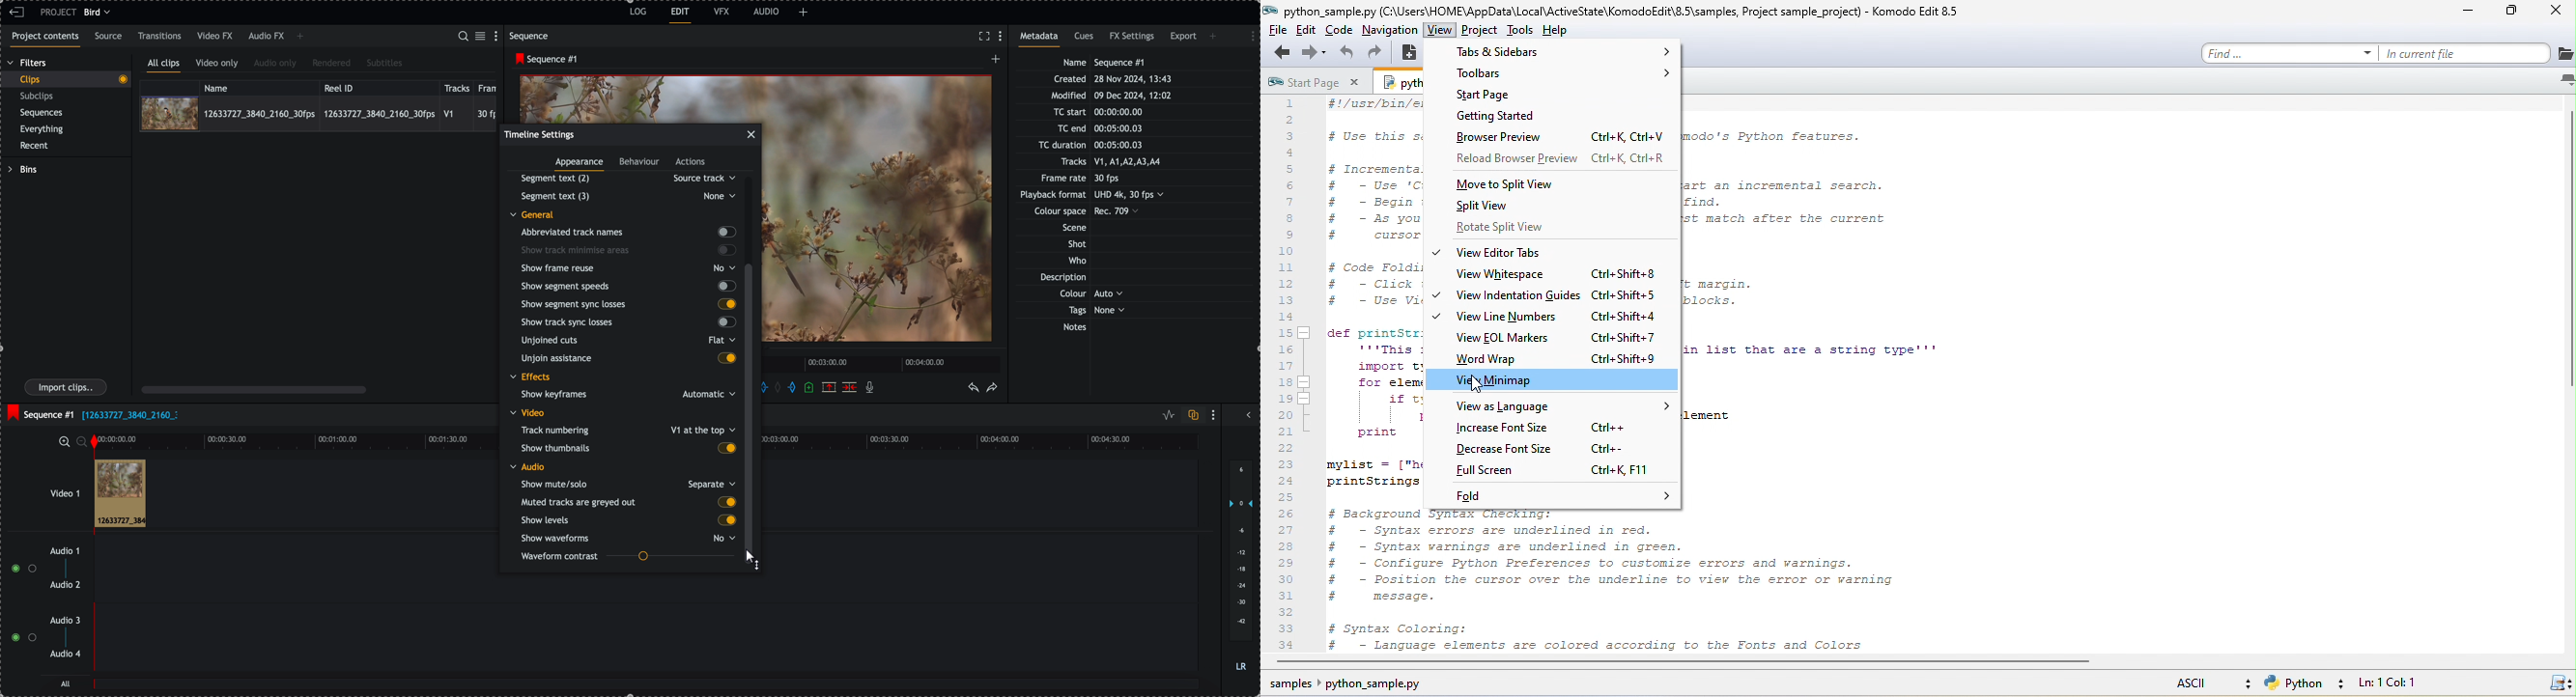 Image resolution: width=2576 pixels, height=700 pixels. I want to click on audio, so click(528, 467).